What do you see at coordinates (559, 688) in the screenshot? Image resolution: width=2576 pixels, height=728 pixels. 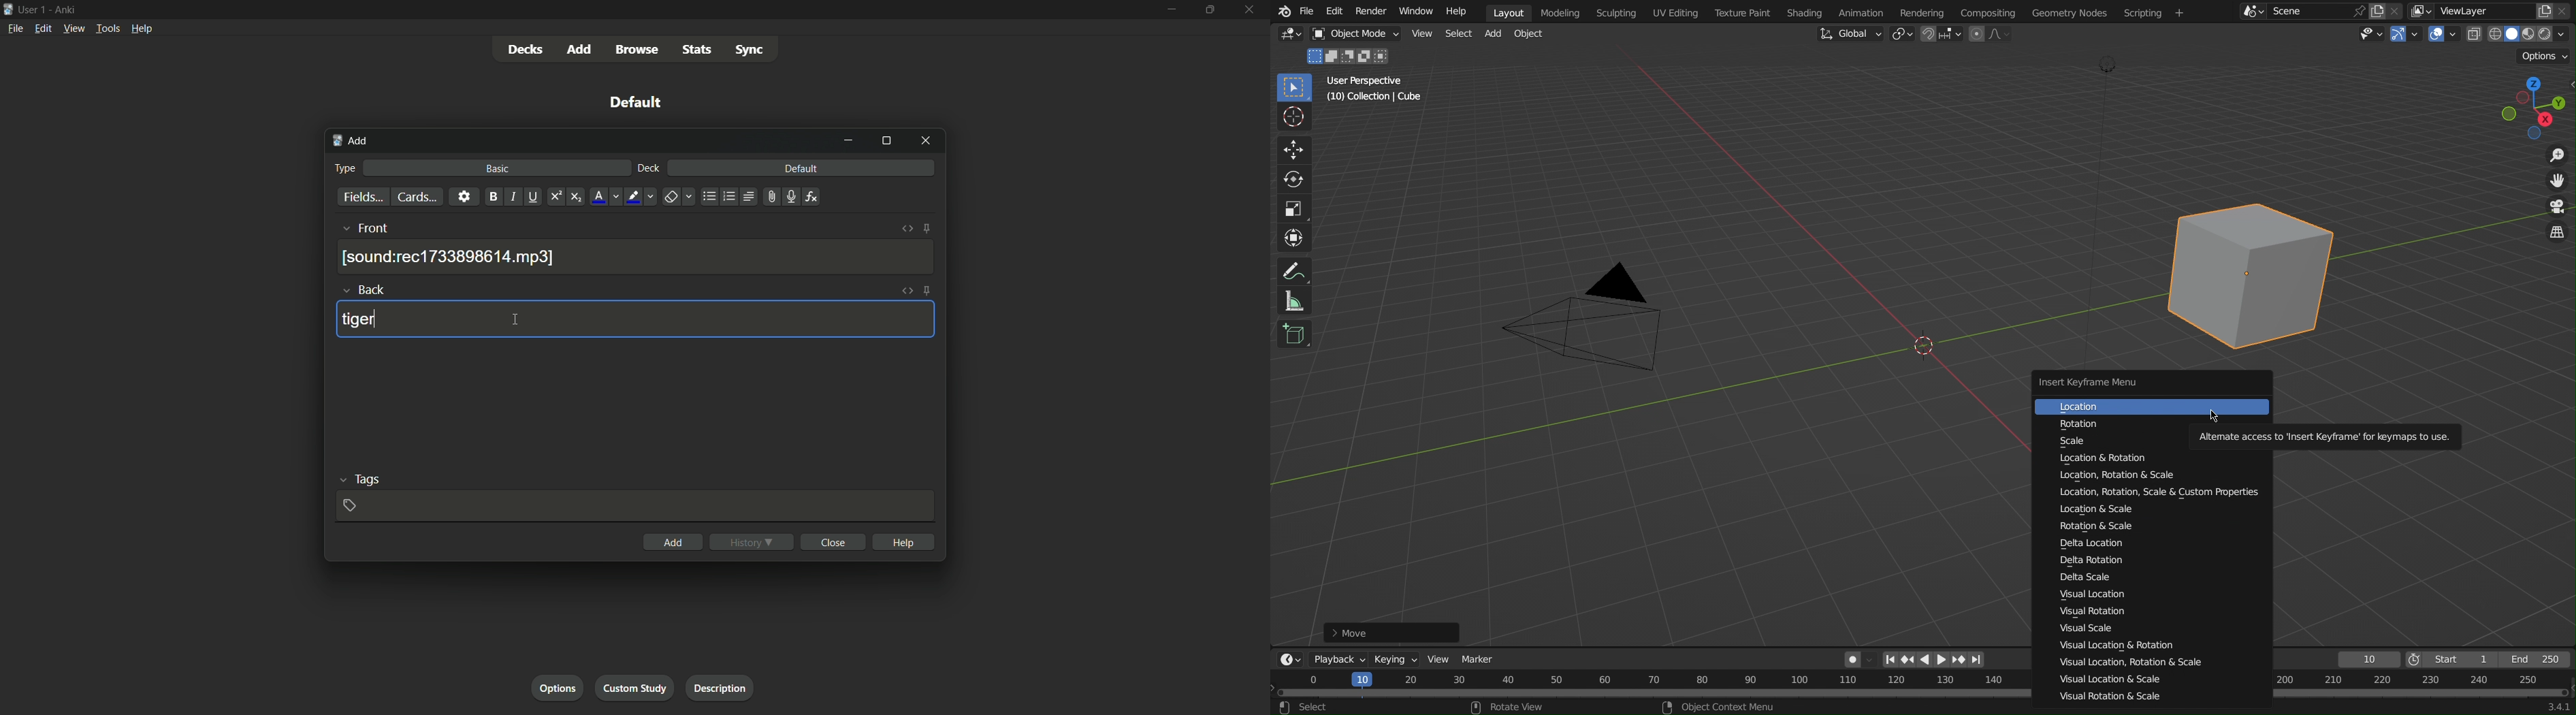 I see `options` at bounding box center [559, 688].